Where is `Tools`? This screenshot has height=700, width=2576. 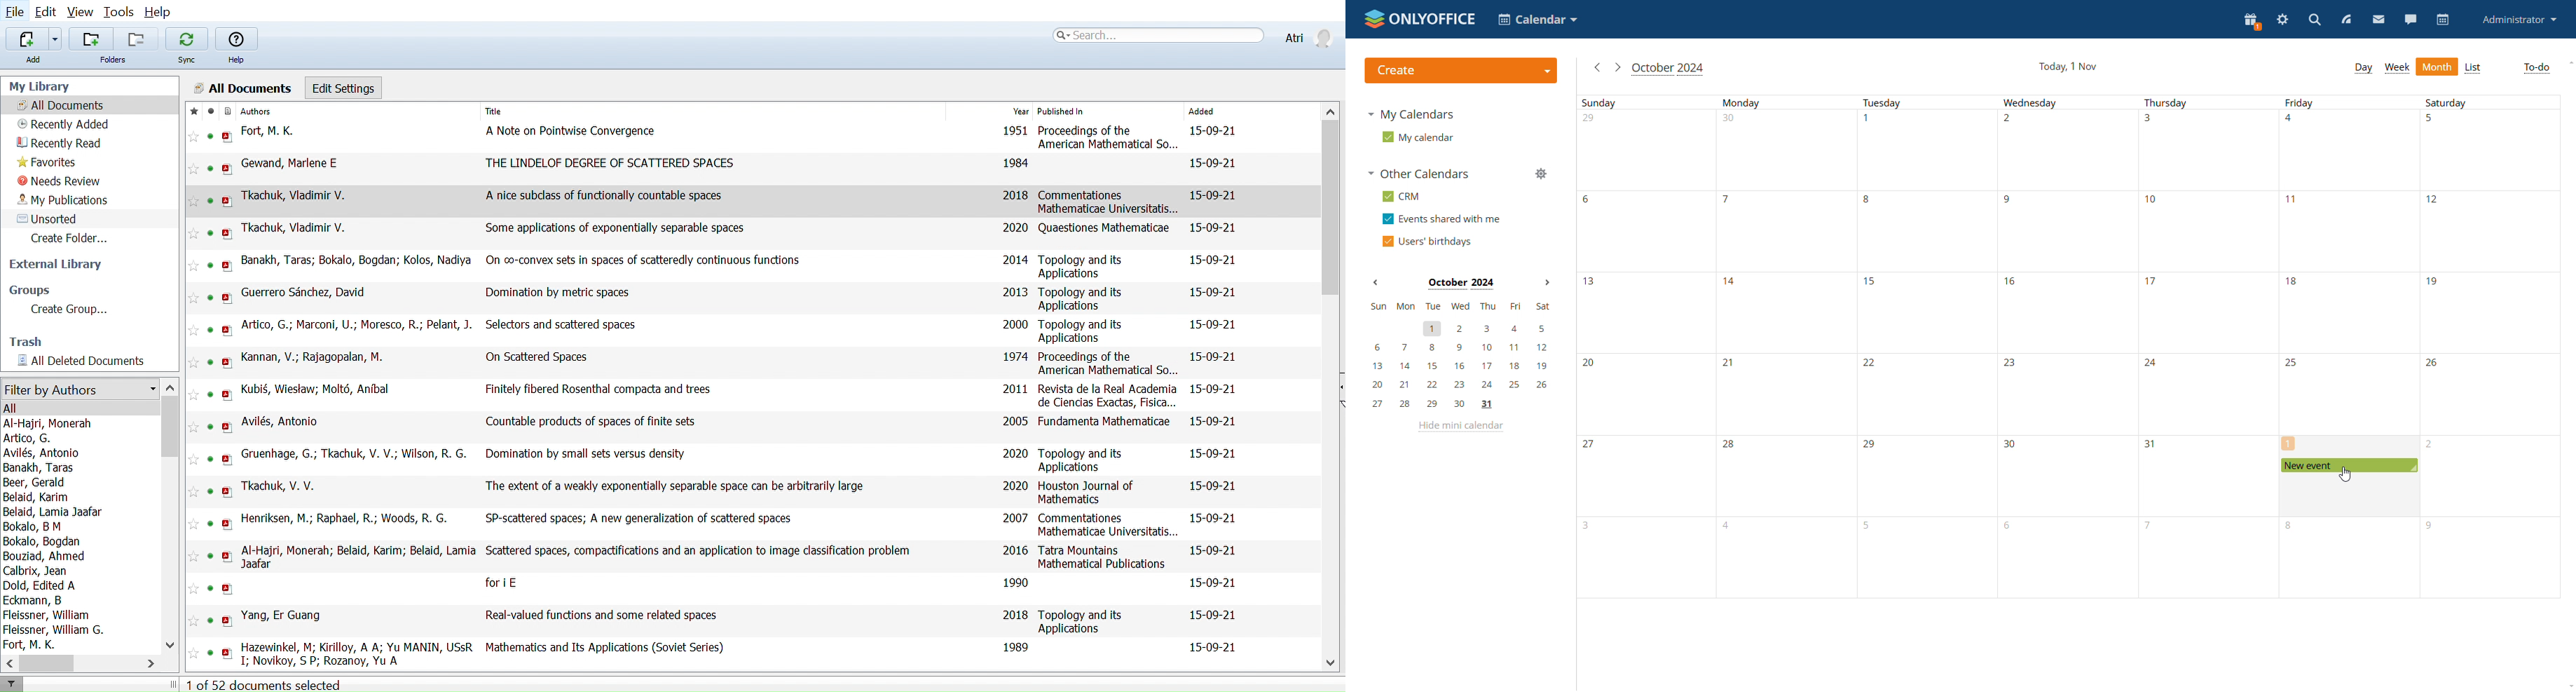
Tools is located at coordinates (120, 13).